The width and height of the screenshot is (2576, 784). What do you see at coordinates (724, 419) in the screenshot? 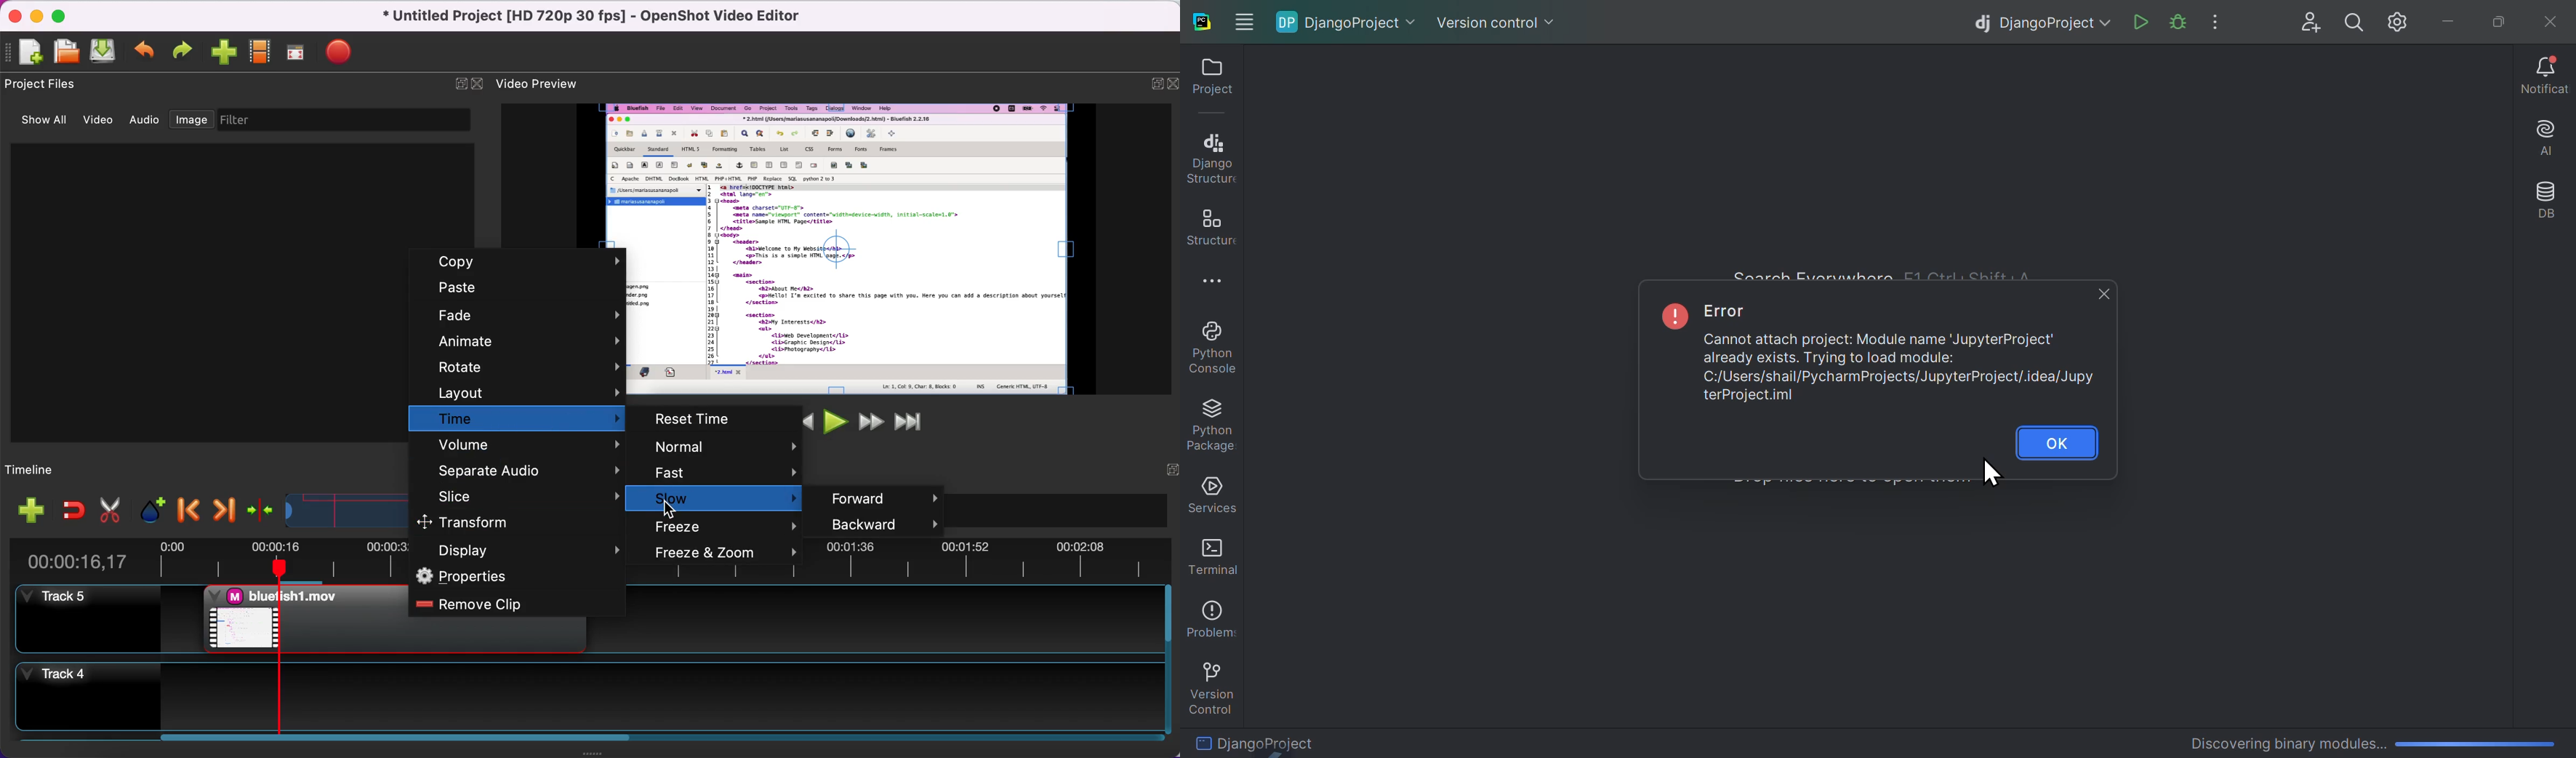
I see `reset time` at bounding box center [724, 419].